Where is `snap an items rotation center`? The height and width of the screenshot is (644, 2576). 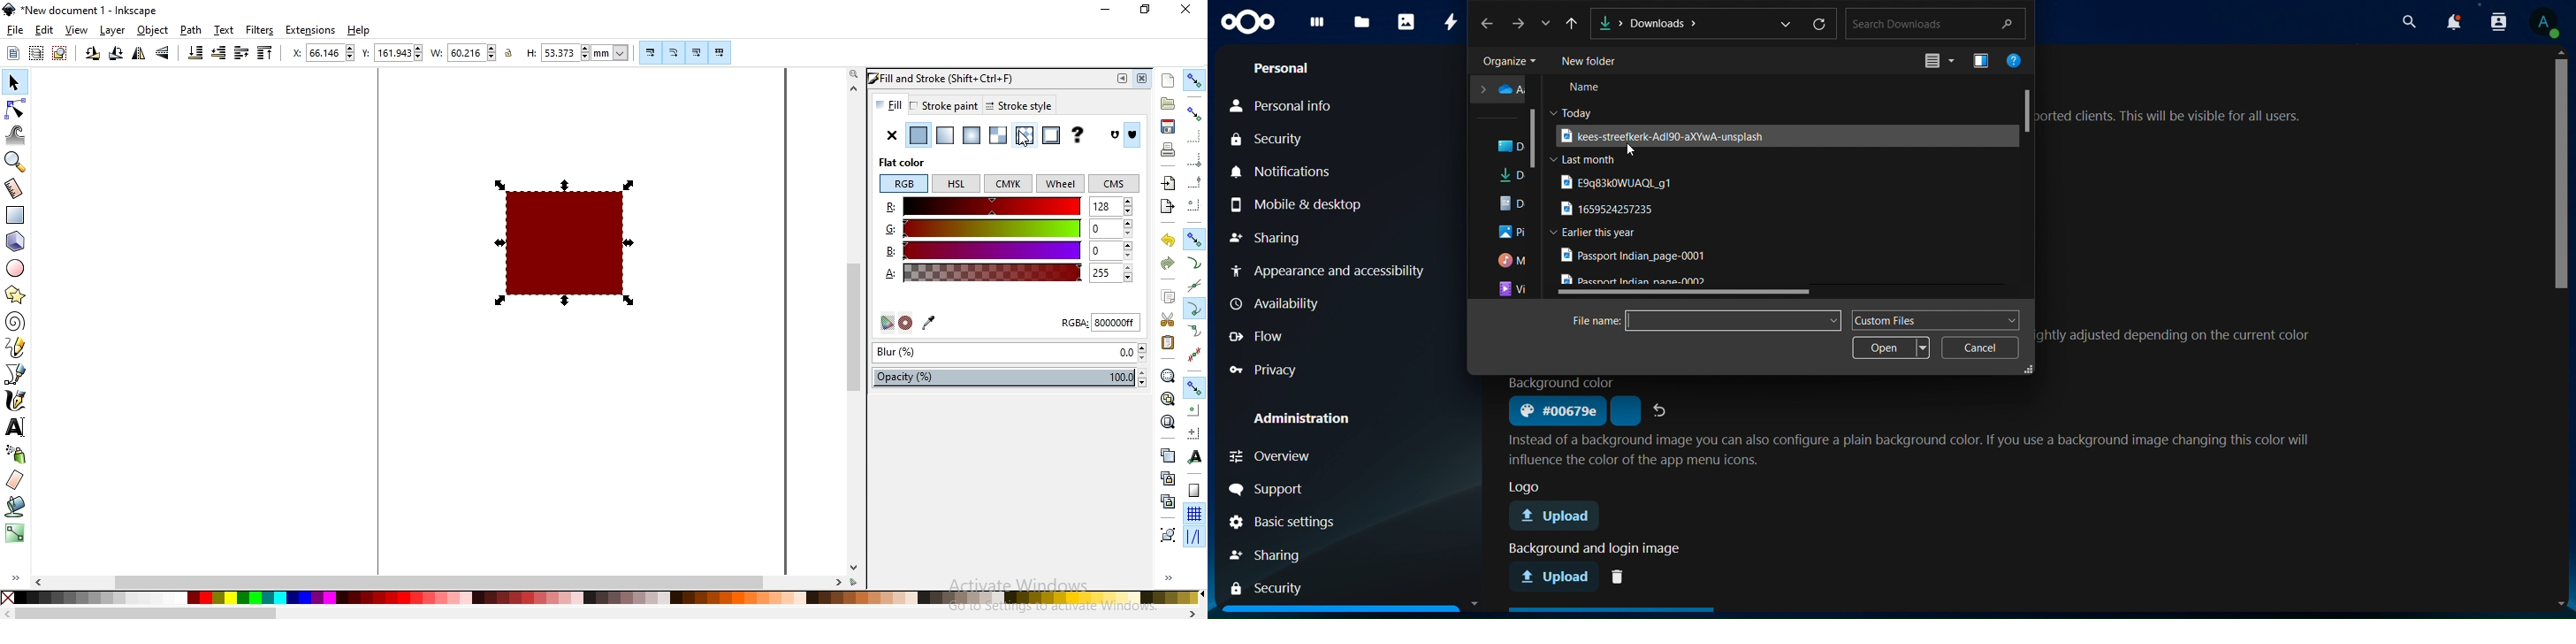 snap an items rotation center is located at coordinates (1193, 431).